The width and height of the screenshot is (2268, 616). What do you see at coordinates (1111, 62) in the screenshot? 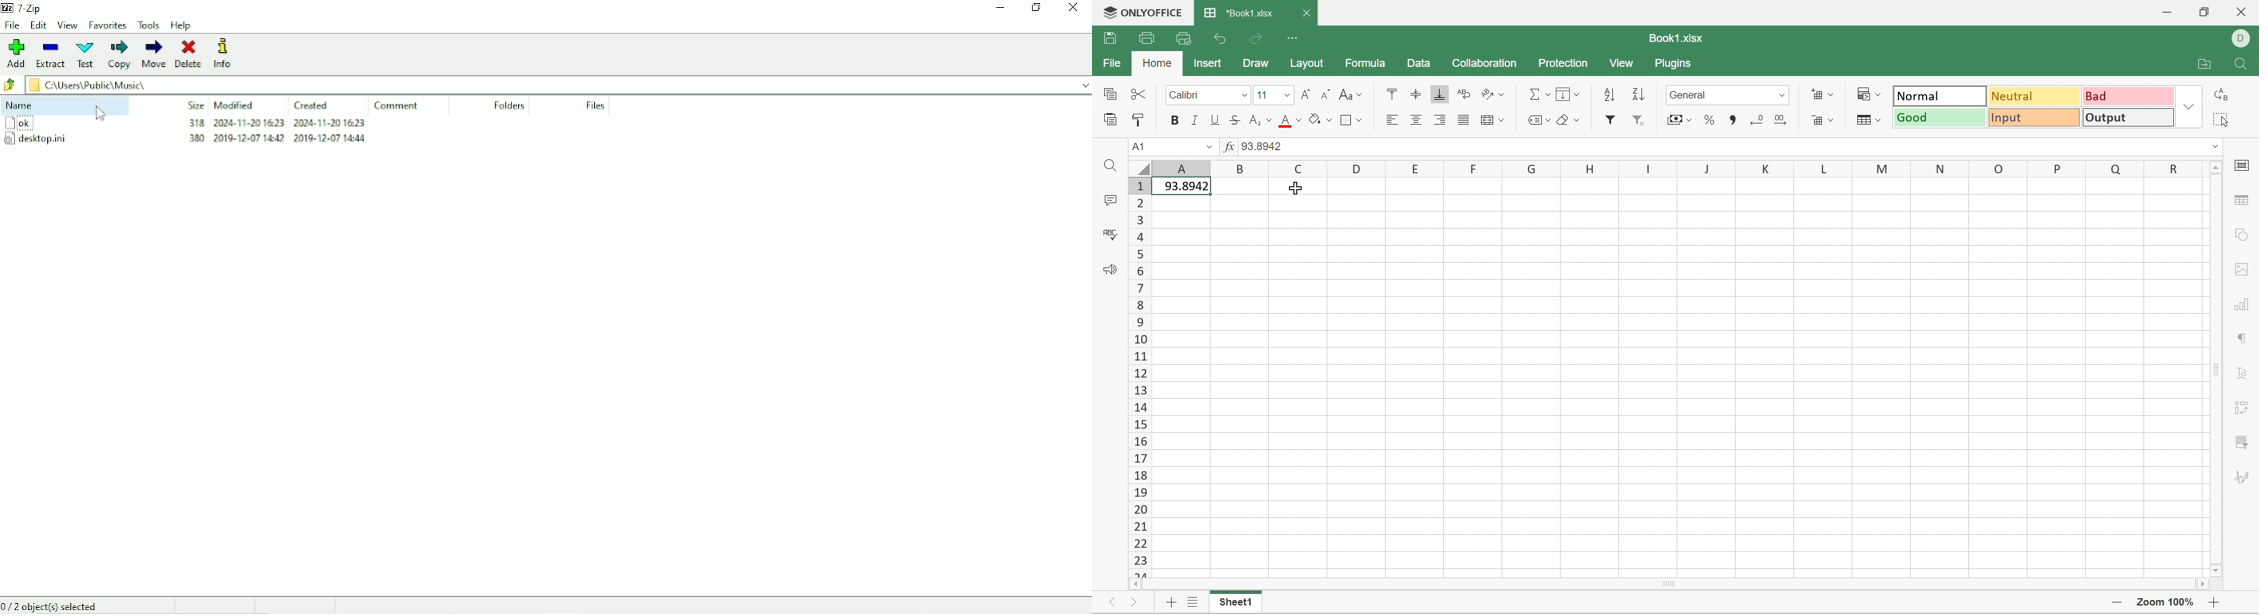
I see `File` at bounding box center [1111, 62].